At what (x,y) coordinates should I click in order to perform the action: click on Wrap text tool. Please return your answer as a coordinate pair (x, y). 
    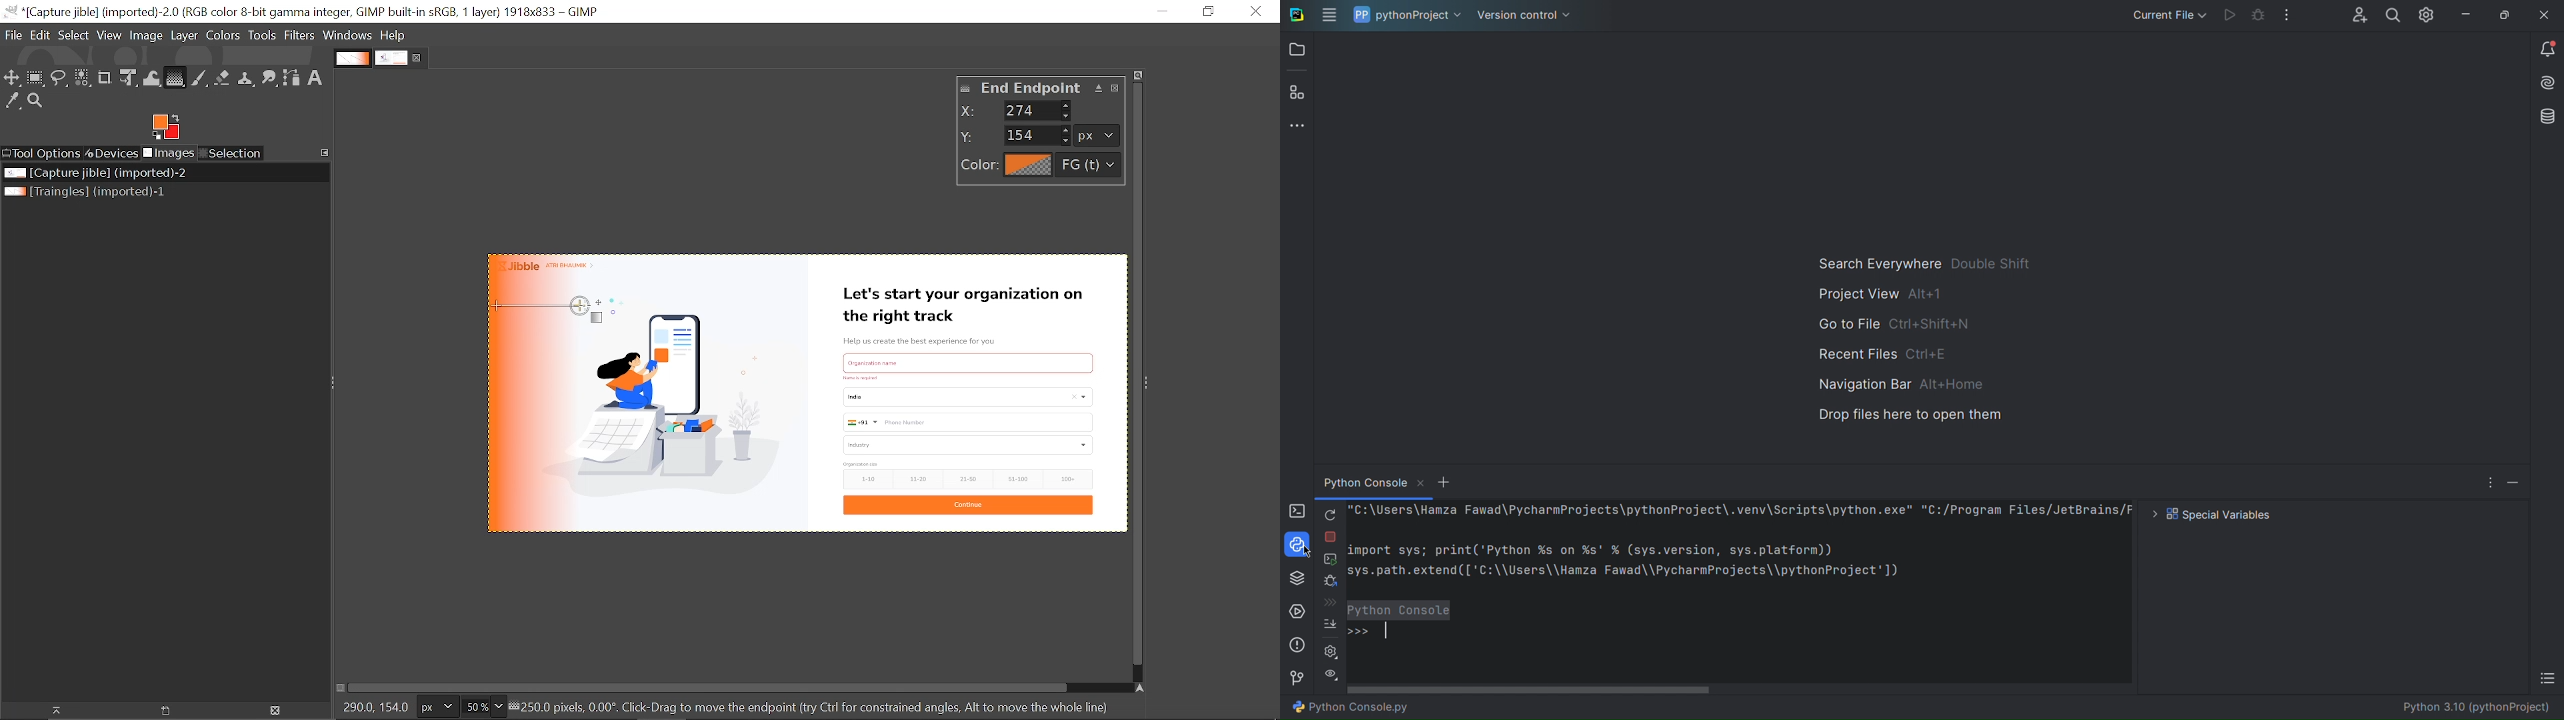
    Looking at the image, I should click on (152, 77).